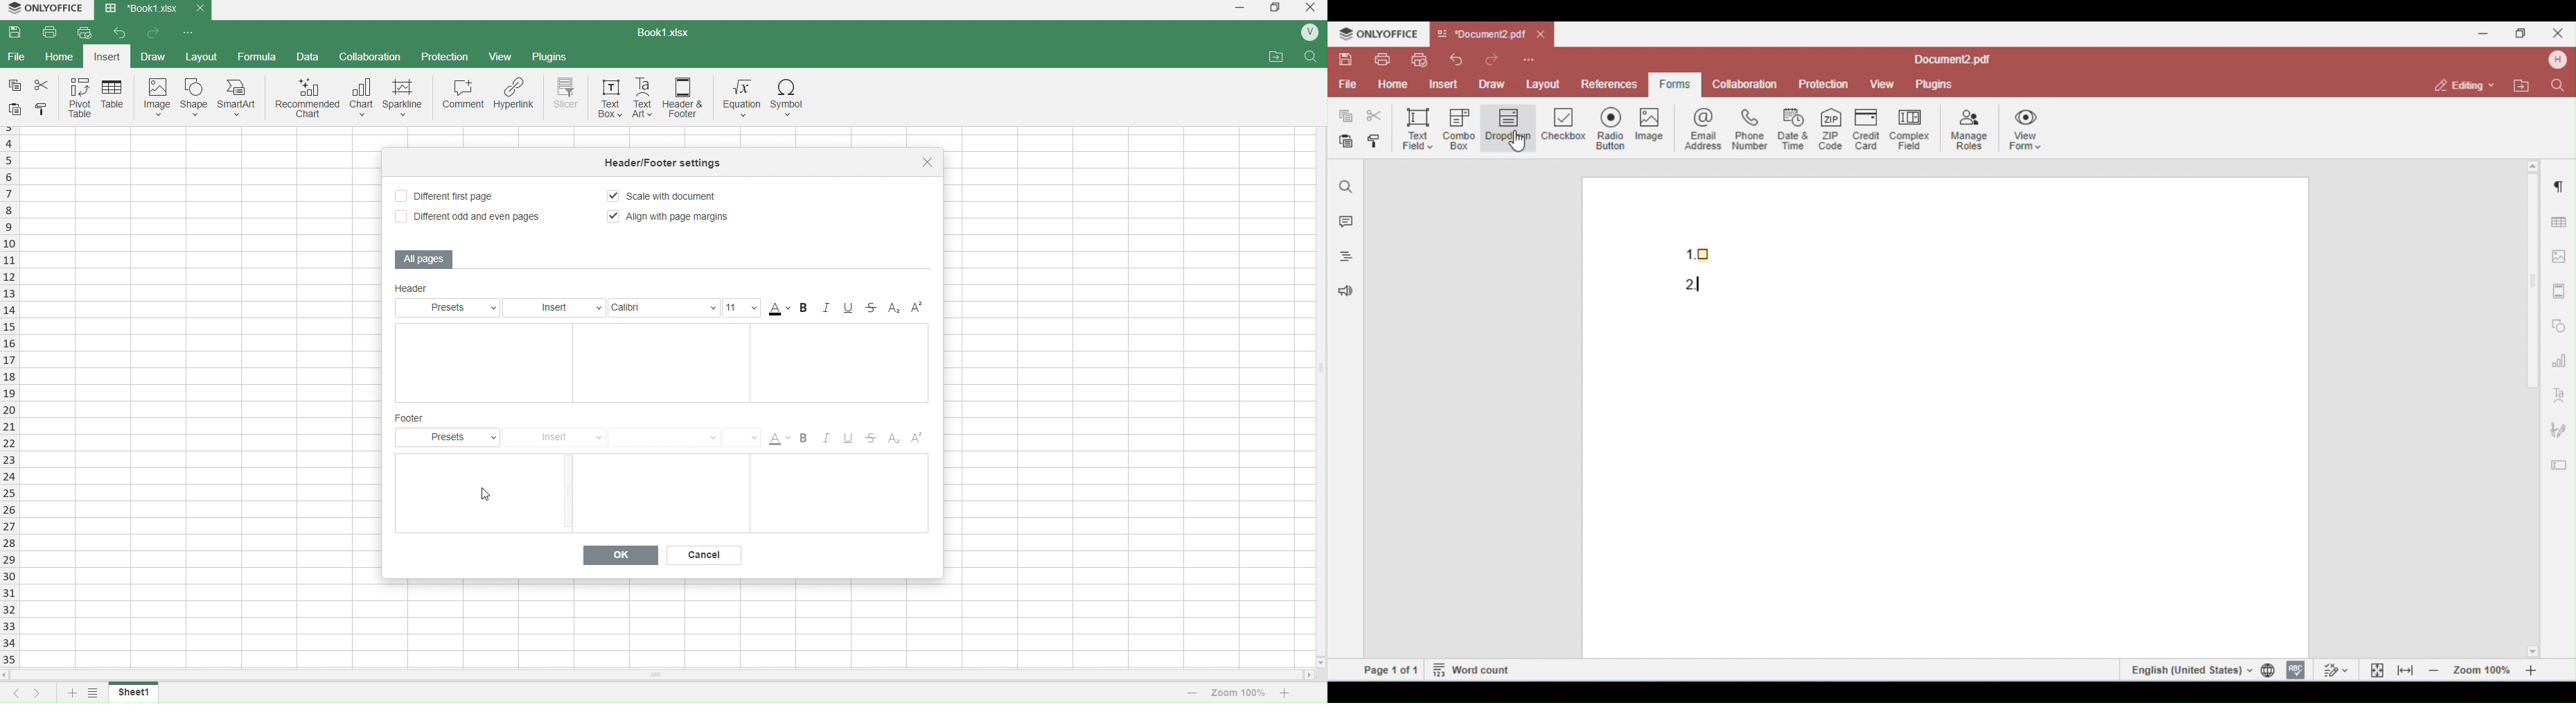 The width and height of the screenshot is (2576, 728). What do you see at coordinates (874, 309) in the screenshot?
I see `Strikethrough` at bounding box center [874, 309].